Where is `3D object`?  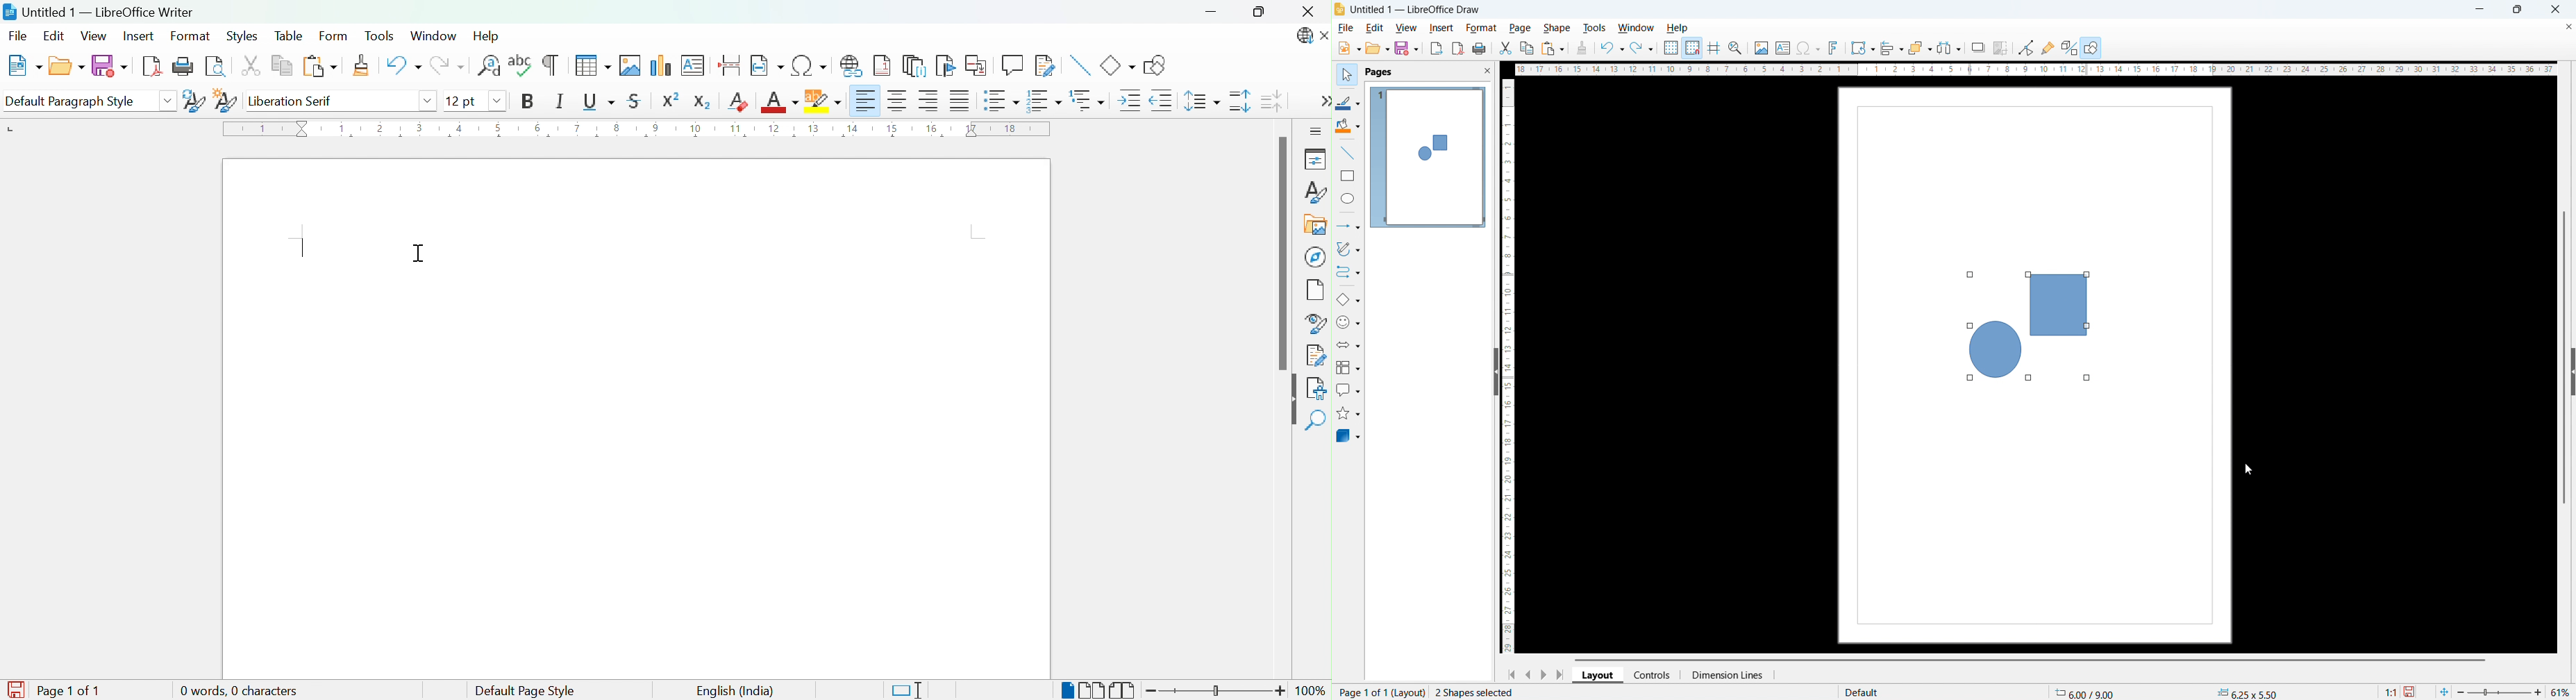 3D object is located at coordinates (1349, 436).